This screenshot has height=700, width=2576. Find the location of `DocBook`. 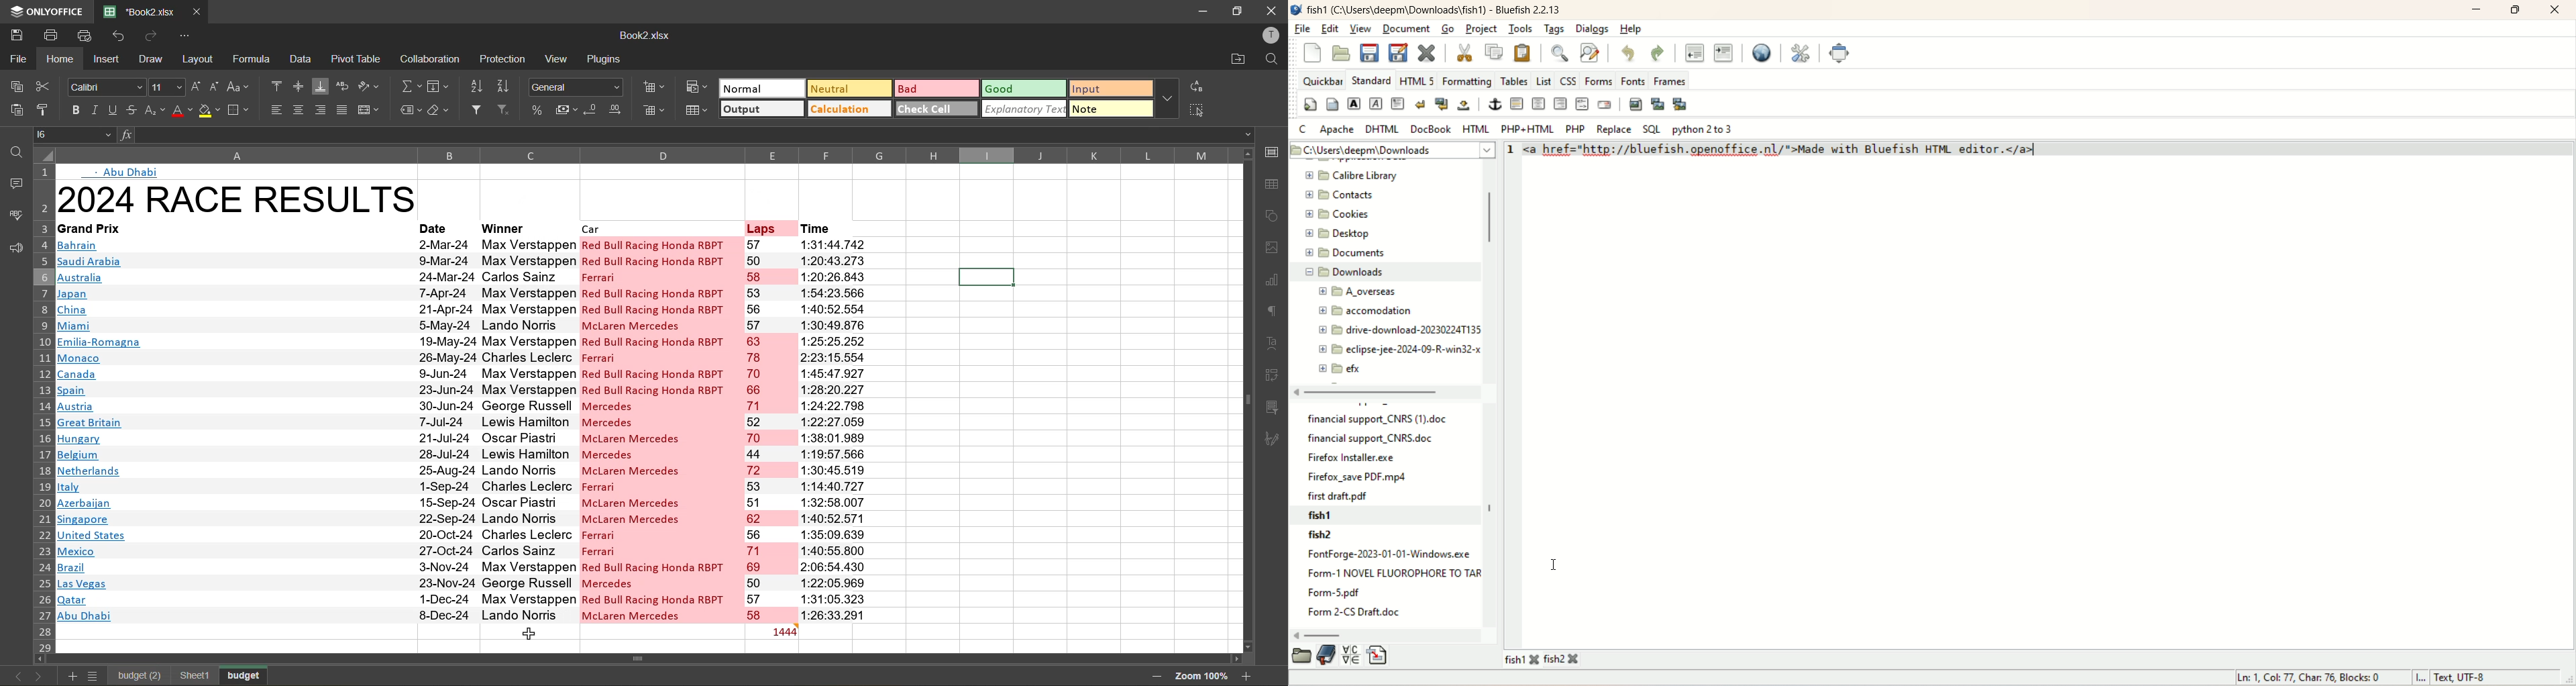

DocBook is located at coordinates (1431, 128).